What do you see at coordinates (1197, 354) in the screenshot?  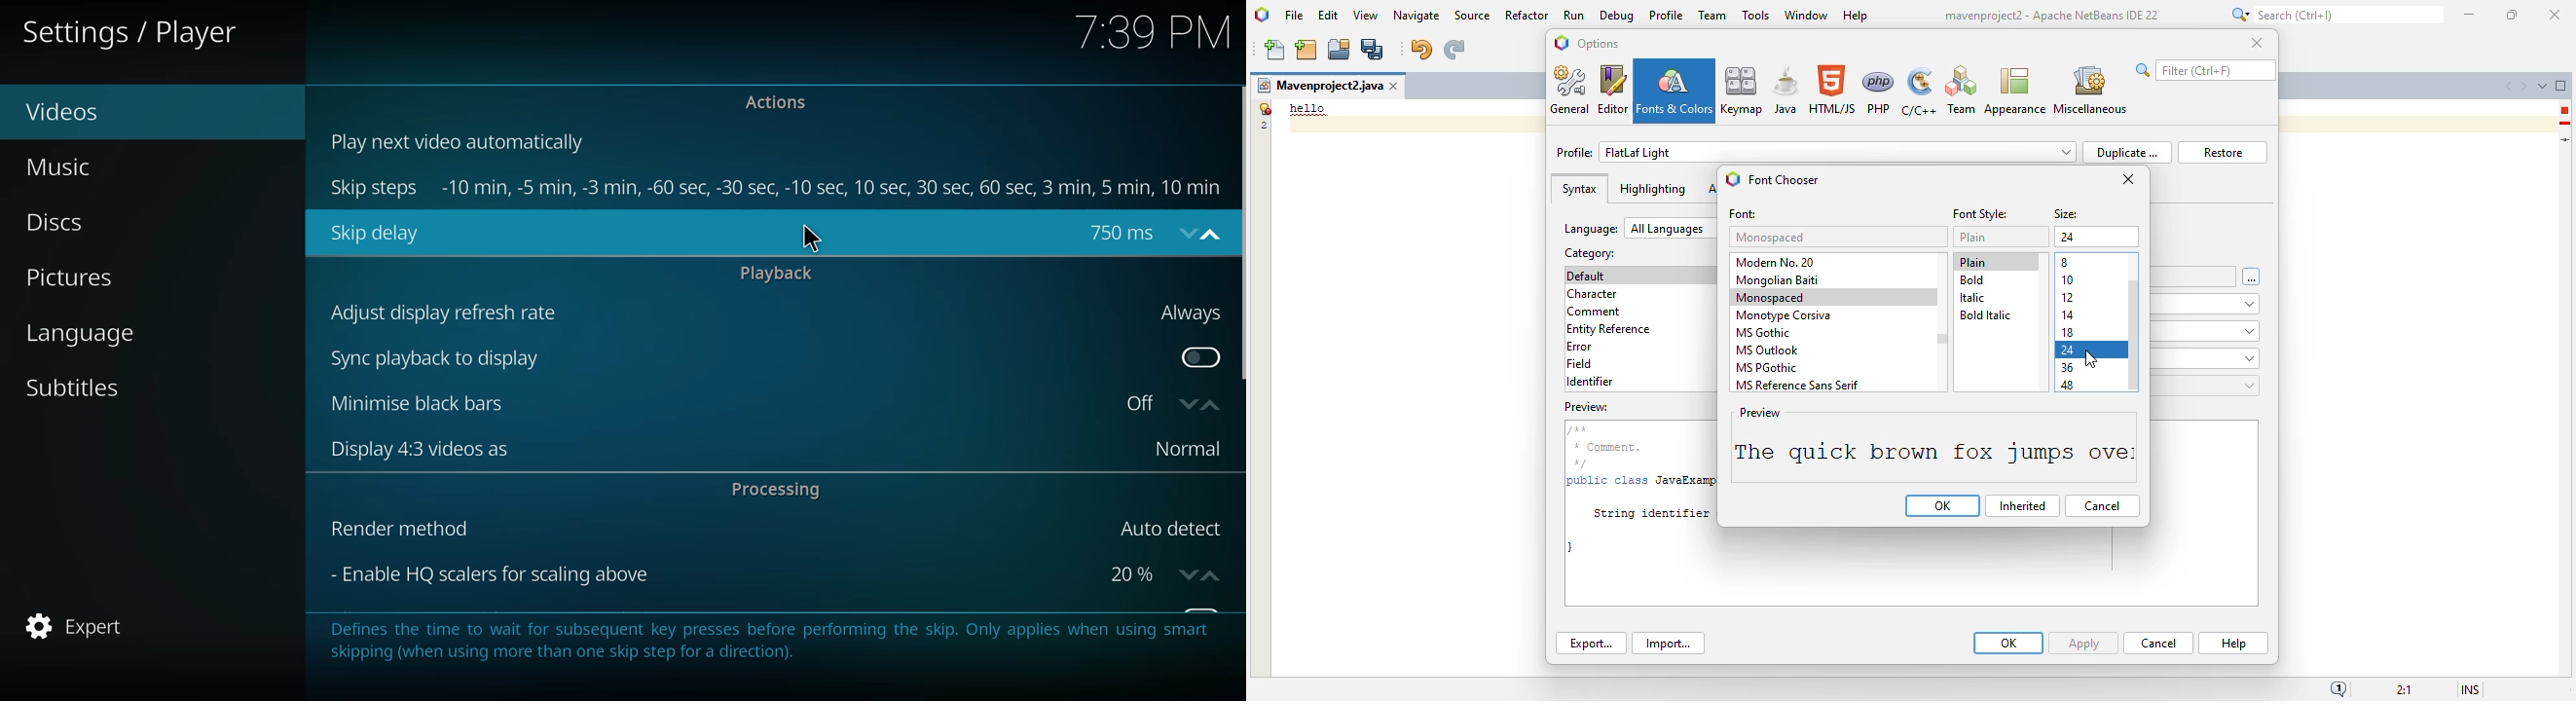 I see `enable` at bounding box center [1197, 354].